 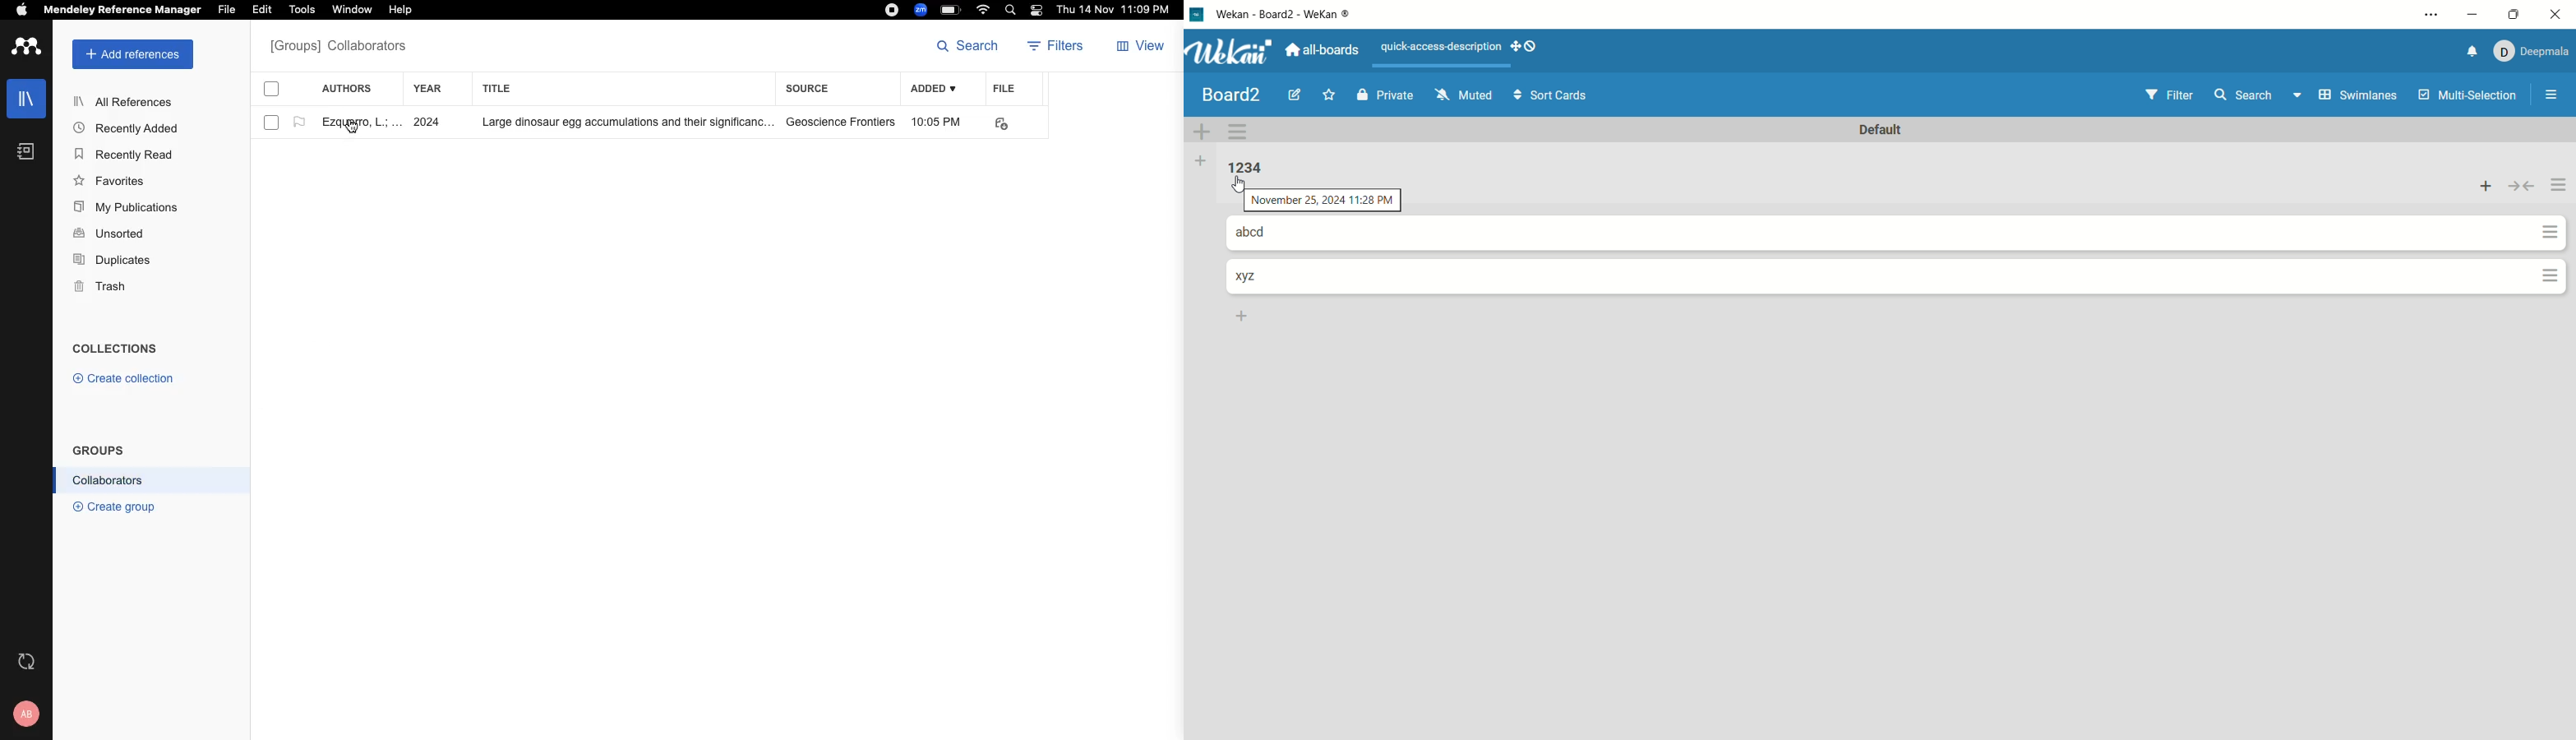 What do you see at coordinates (935, 89) in the screenshot?
I see `ADDED ` at bounding box center [935, 89].